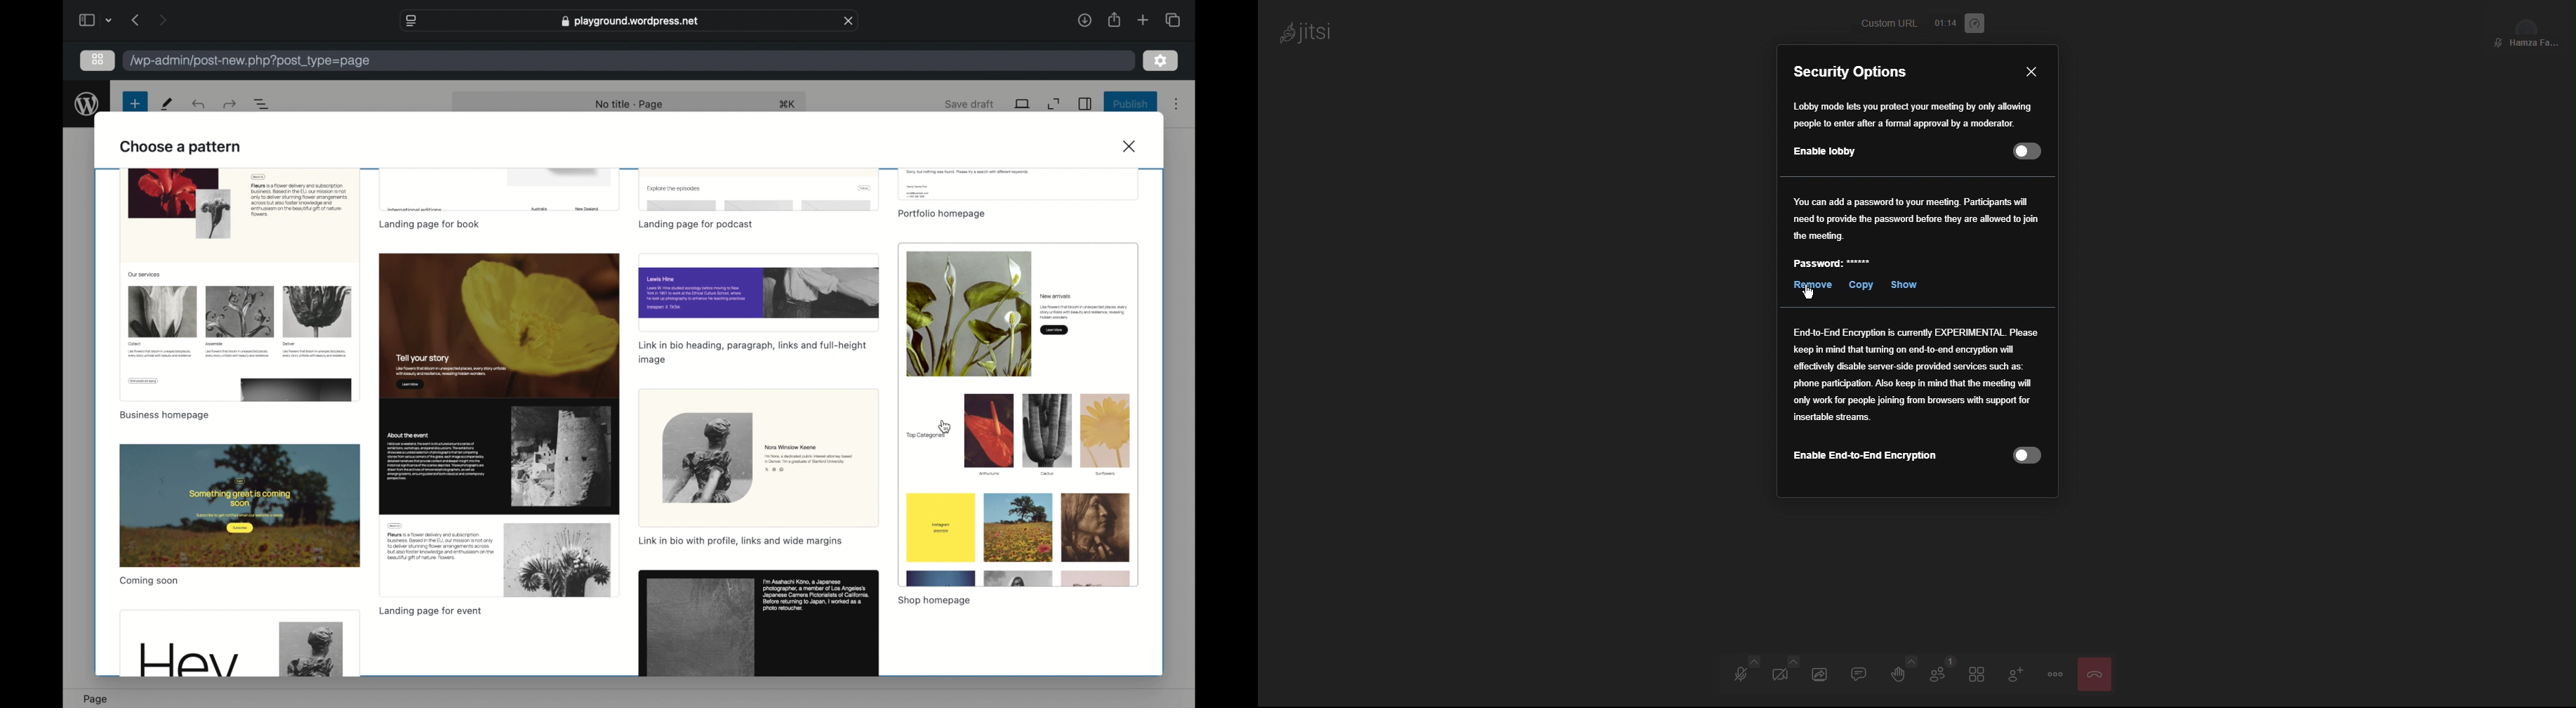 The height and width of the screenshot is (728, 2576). What do you see at coordinates (1084, 20) in the screenshot?
I see `downloads` at bounding box center [1084, 20].